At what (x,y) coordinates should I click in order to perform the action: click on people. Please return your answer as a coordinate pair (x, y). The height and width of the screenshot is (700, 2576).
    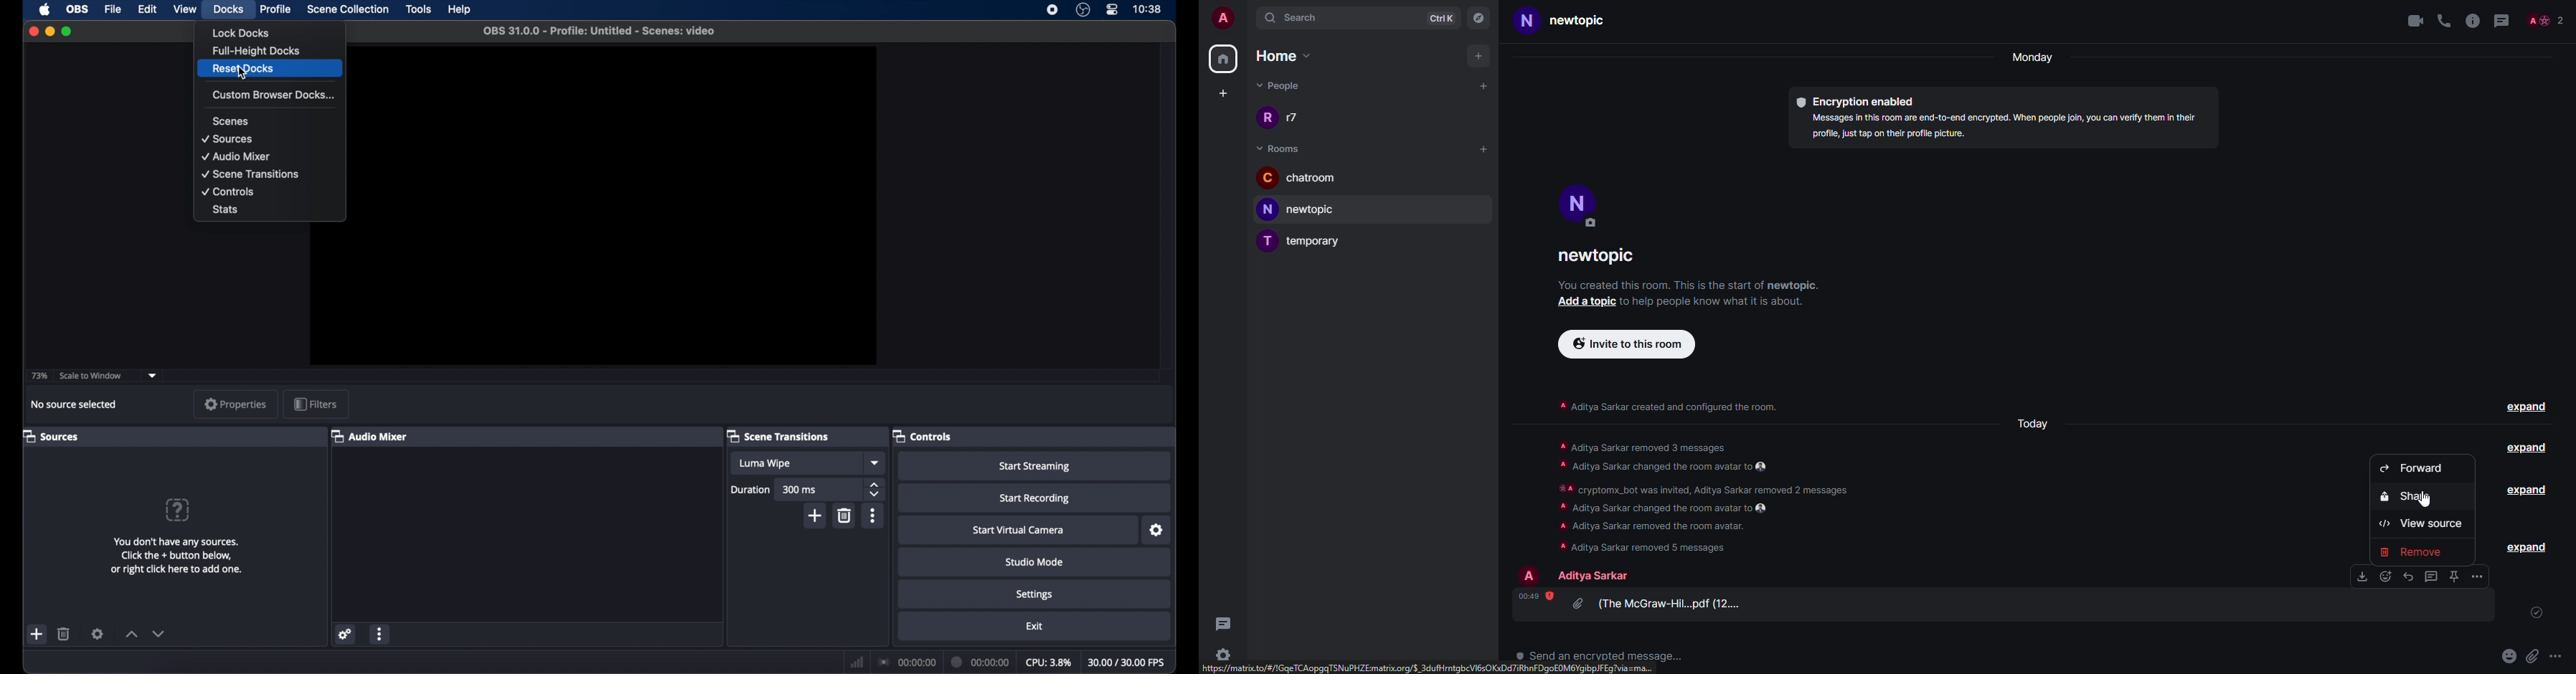
    Looking at the image, I should click on (2547, 20).